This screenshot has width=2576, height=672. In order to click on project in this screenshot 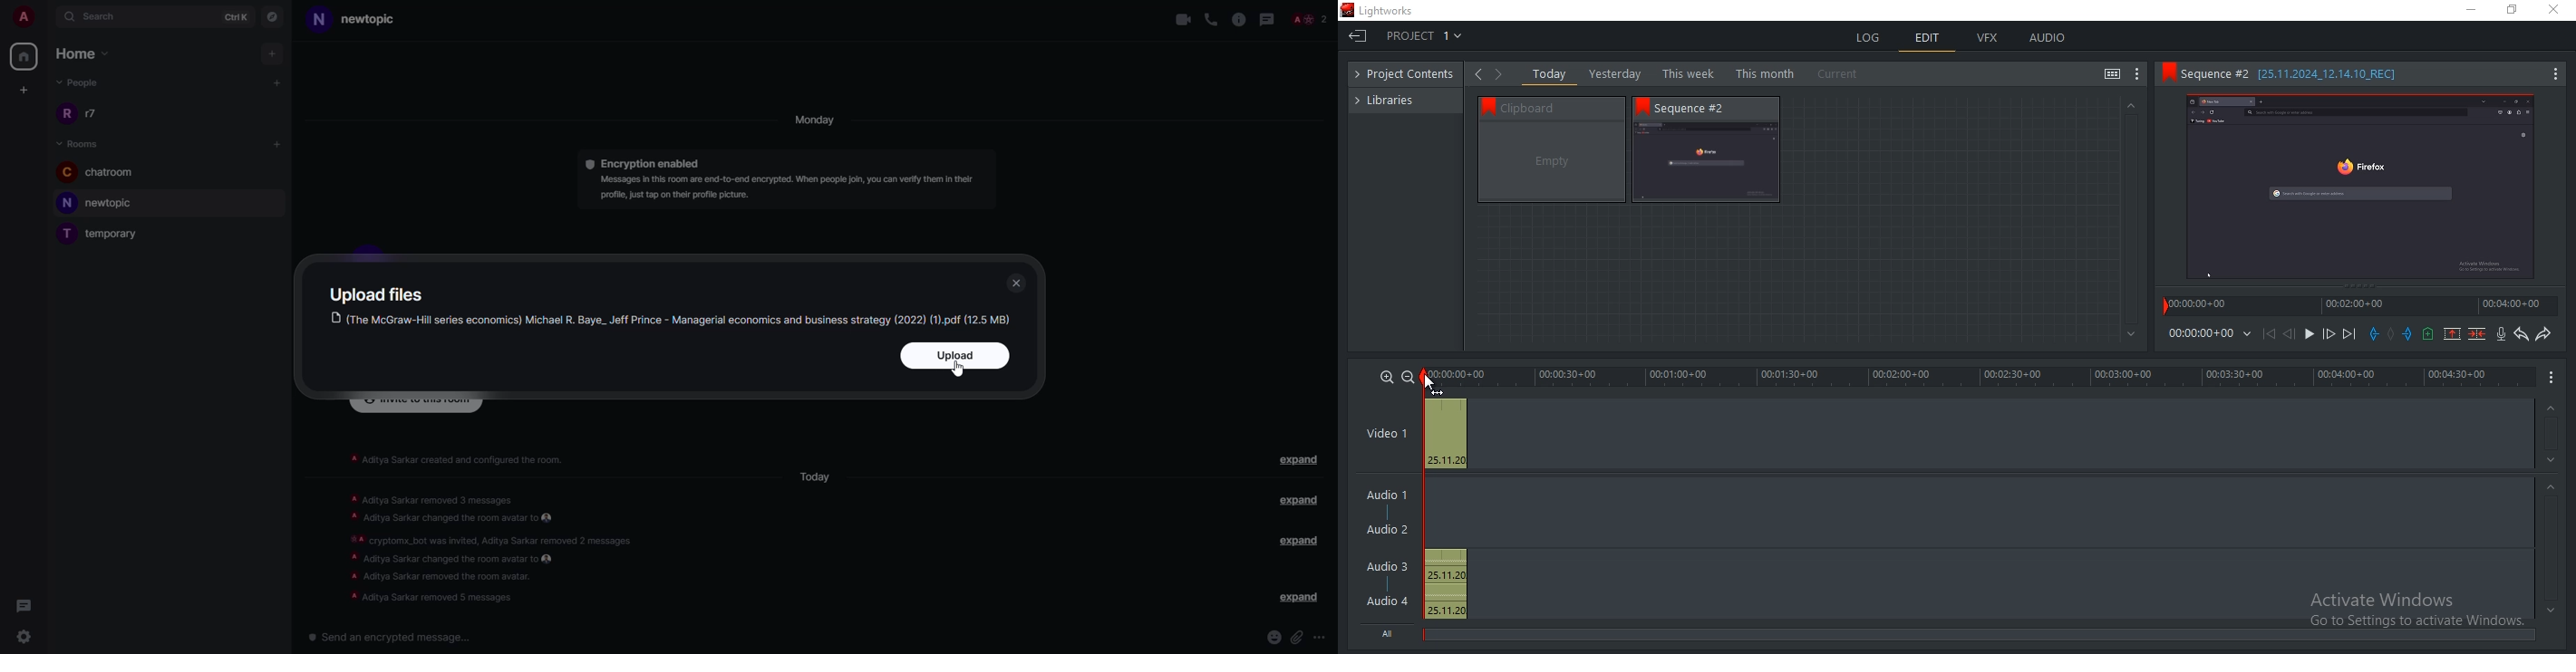, I will do `click(1409, 75)`.